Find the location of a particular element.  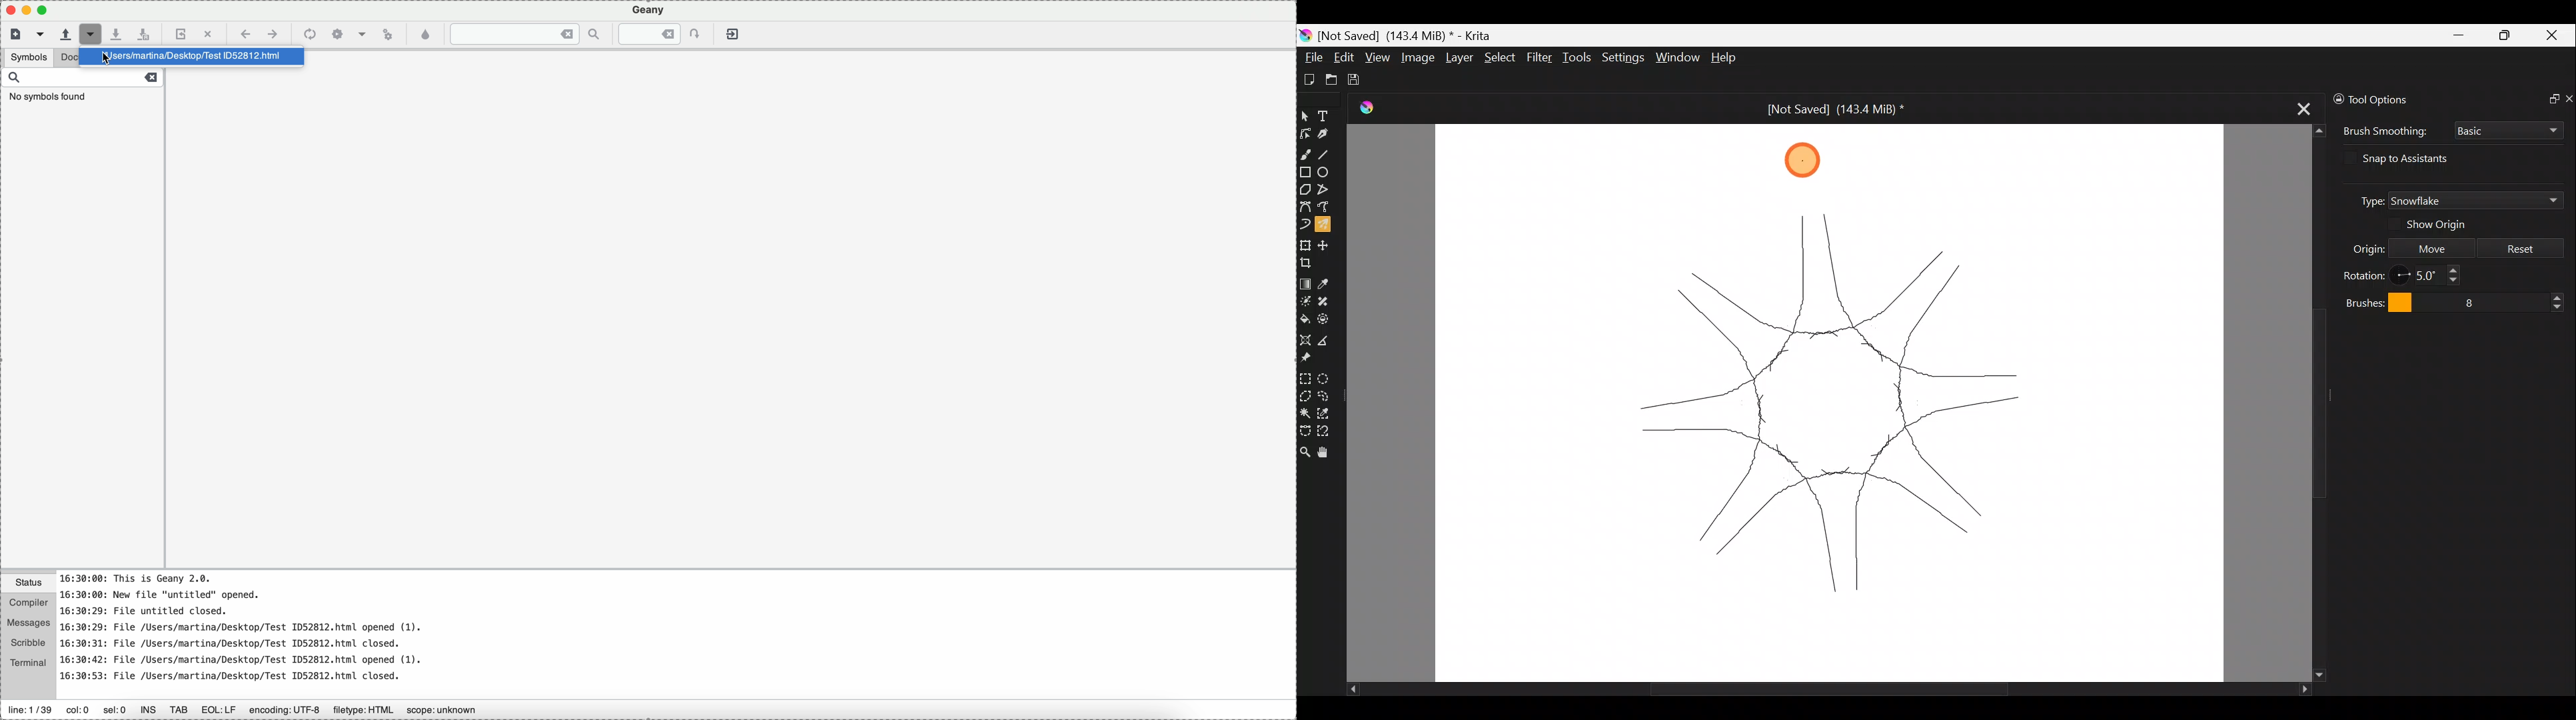

Crop an image is located at coordinates (1310, 261).